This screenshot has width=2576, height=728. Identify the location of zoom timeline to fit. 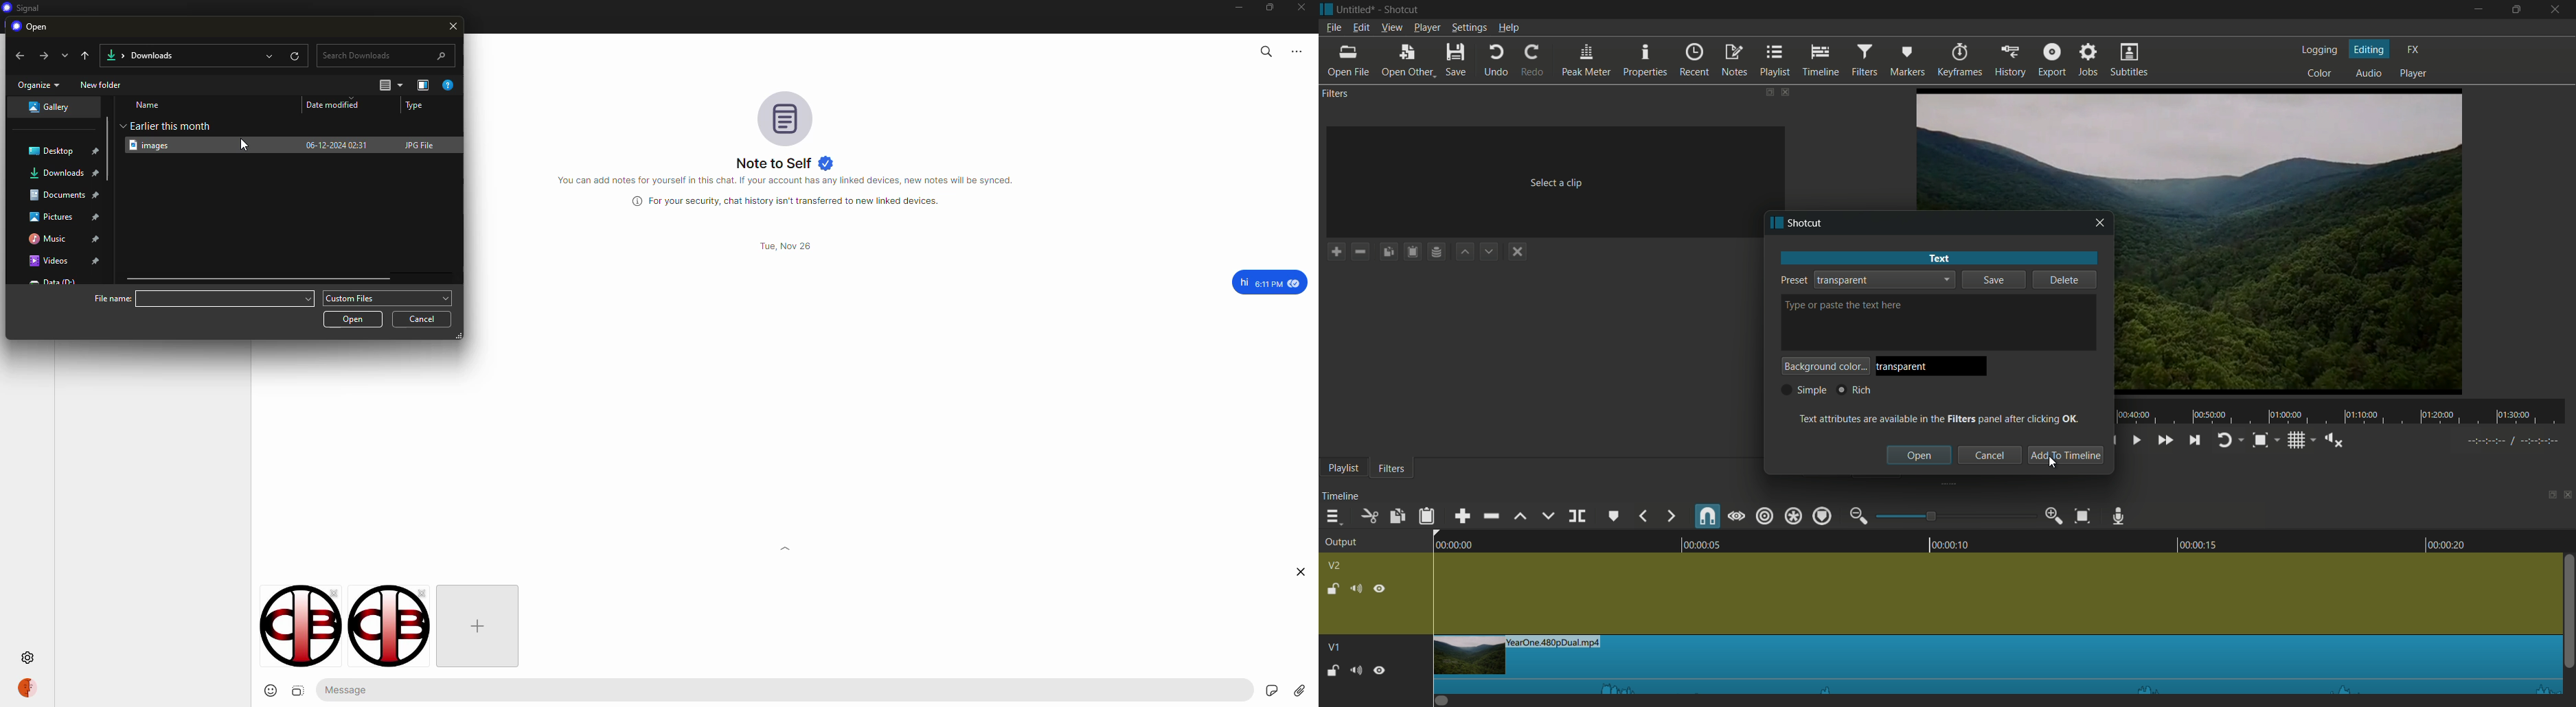
(2082, 517).